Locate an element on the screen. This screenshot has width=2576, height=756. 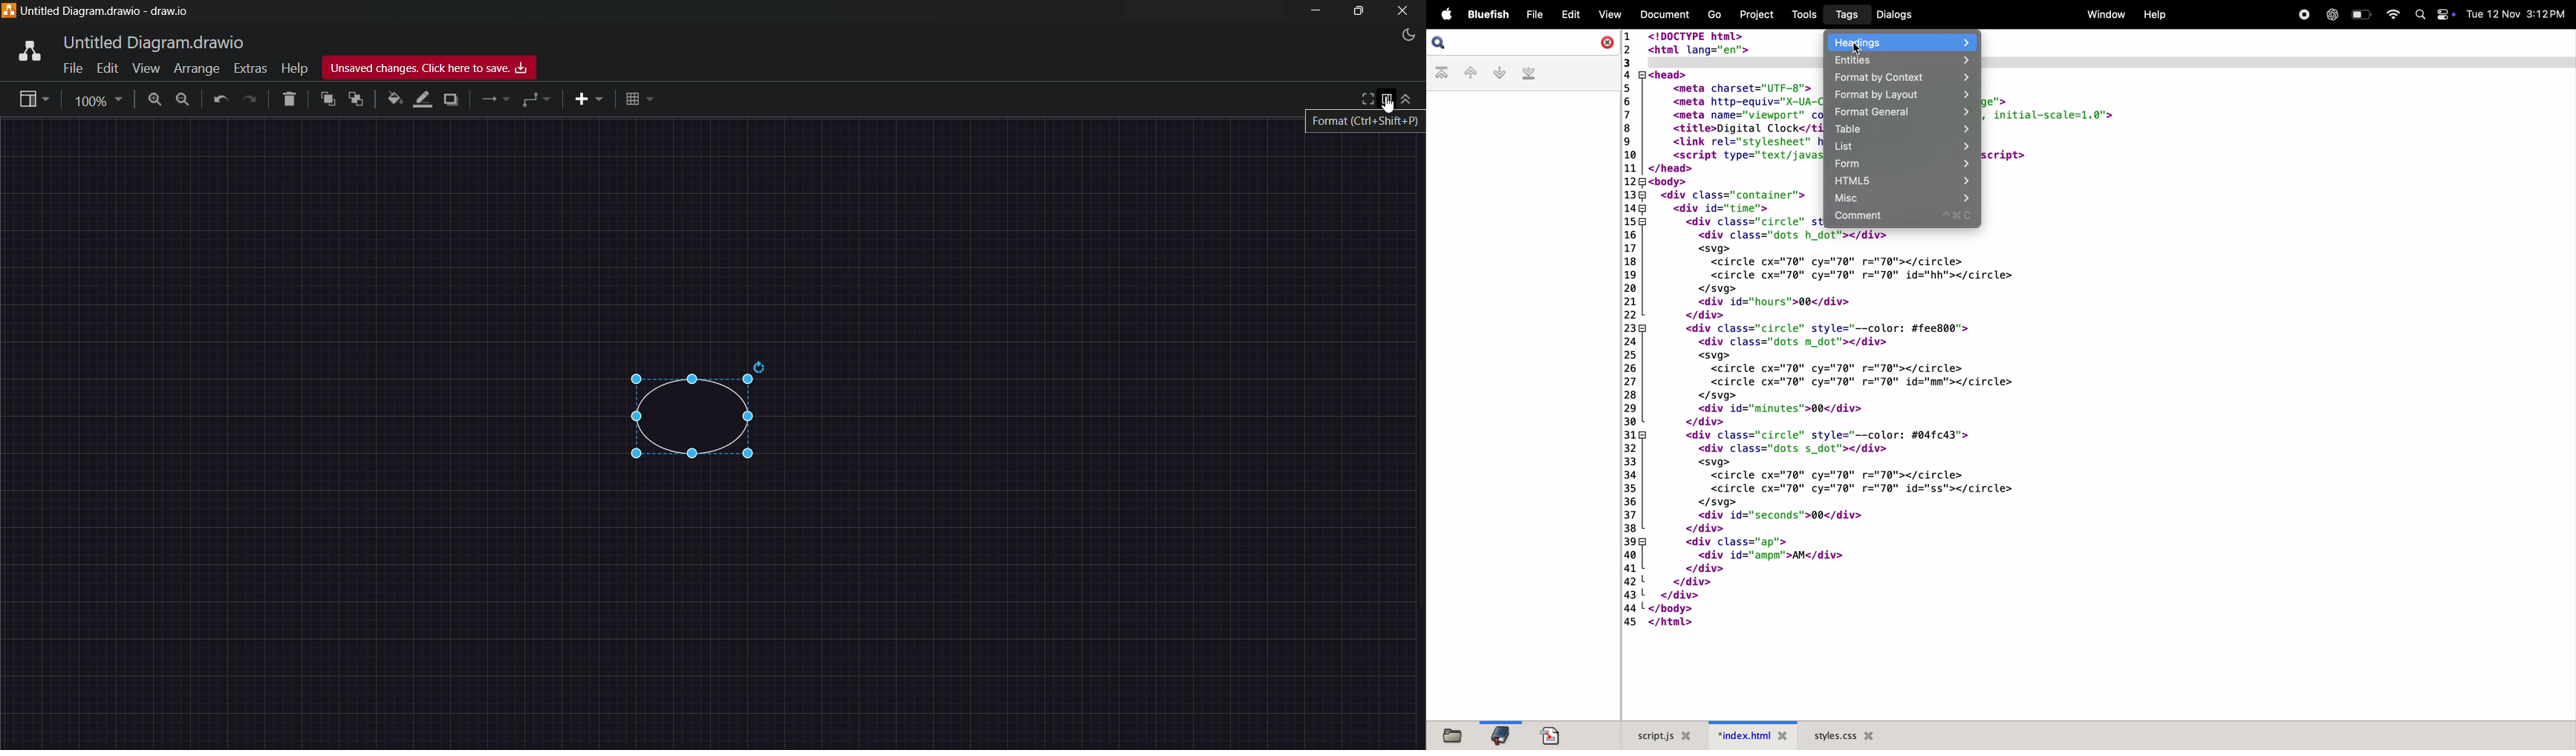
shadow is located at coordinates (454, 100).